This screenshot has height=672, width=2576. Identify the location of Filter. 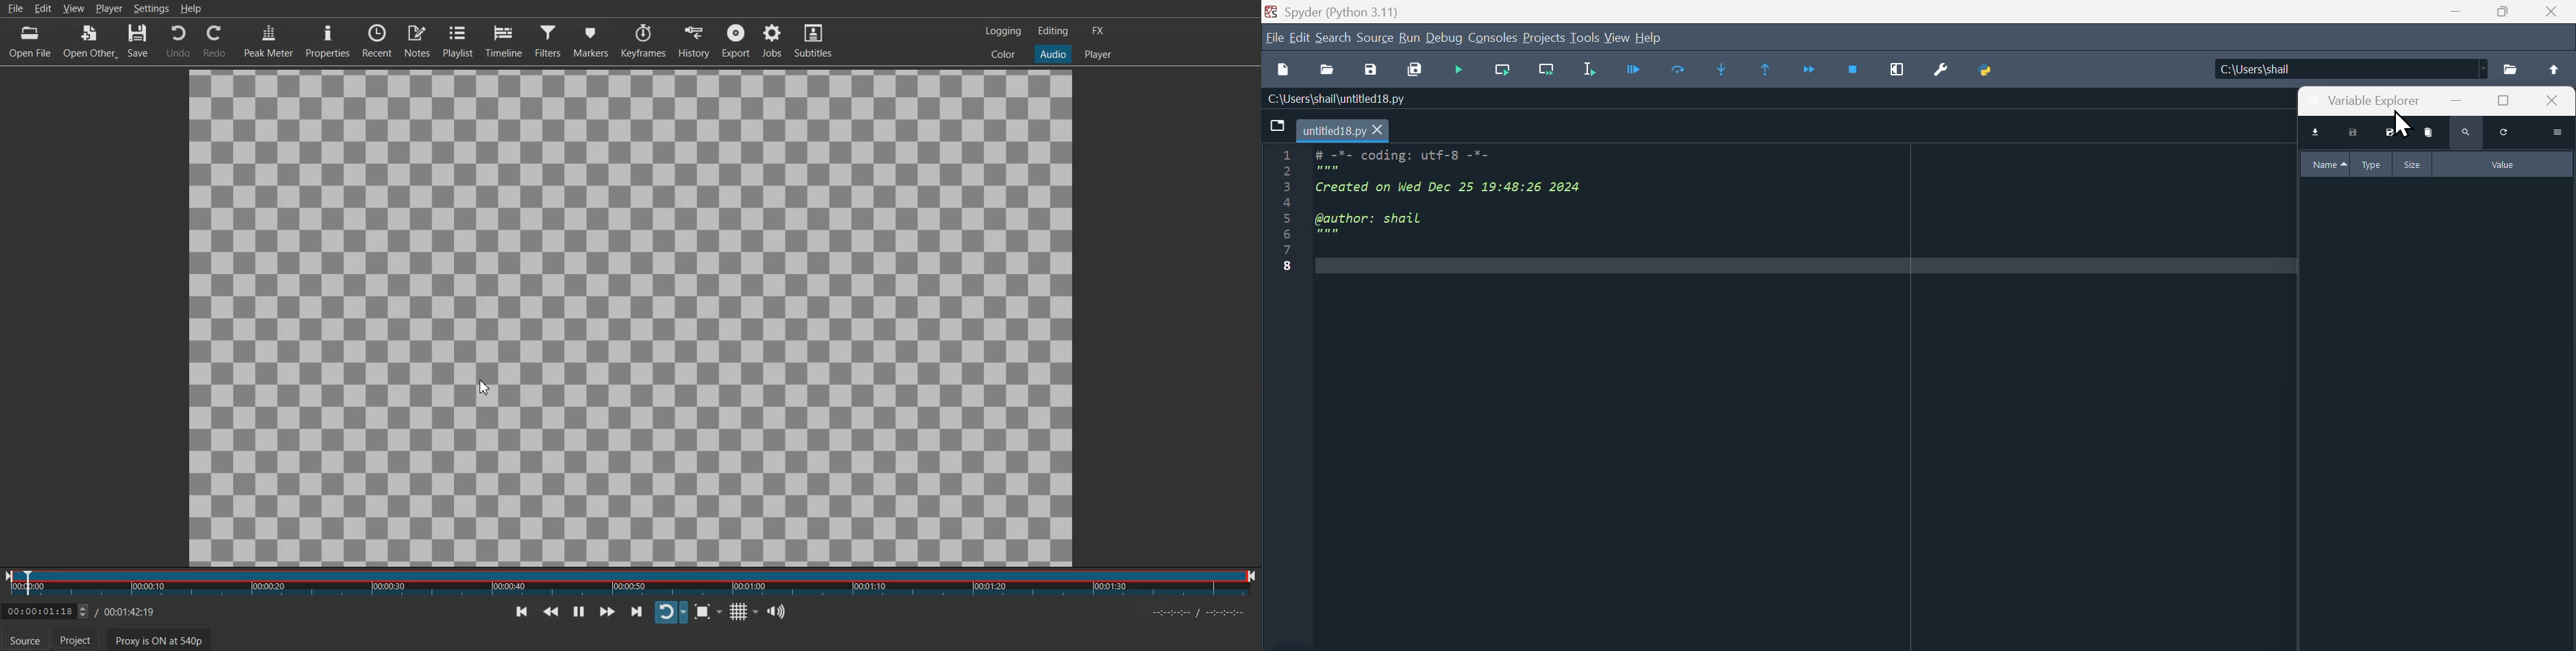
(548, 41).